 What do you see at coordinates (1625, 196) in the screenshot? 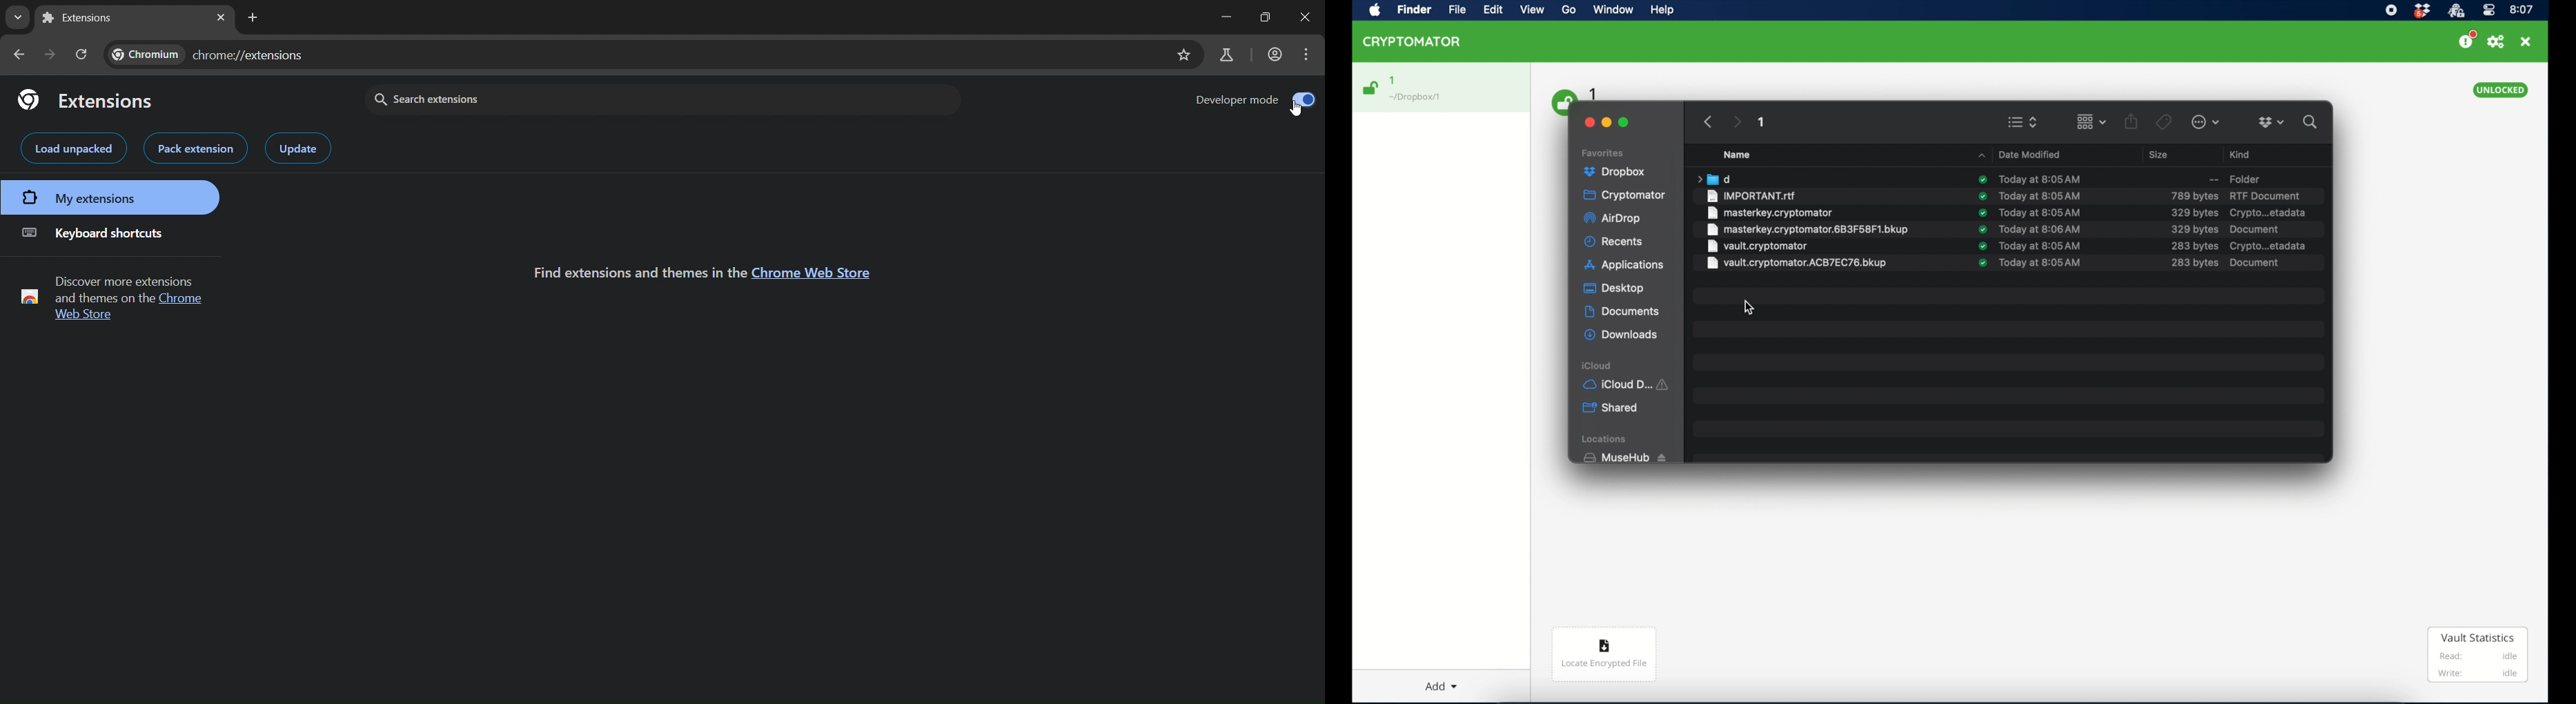
I see `cryptomator` at bounding box center [1625, 196].